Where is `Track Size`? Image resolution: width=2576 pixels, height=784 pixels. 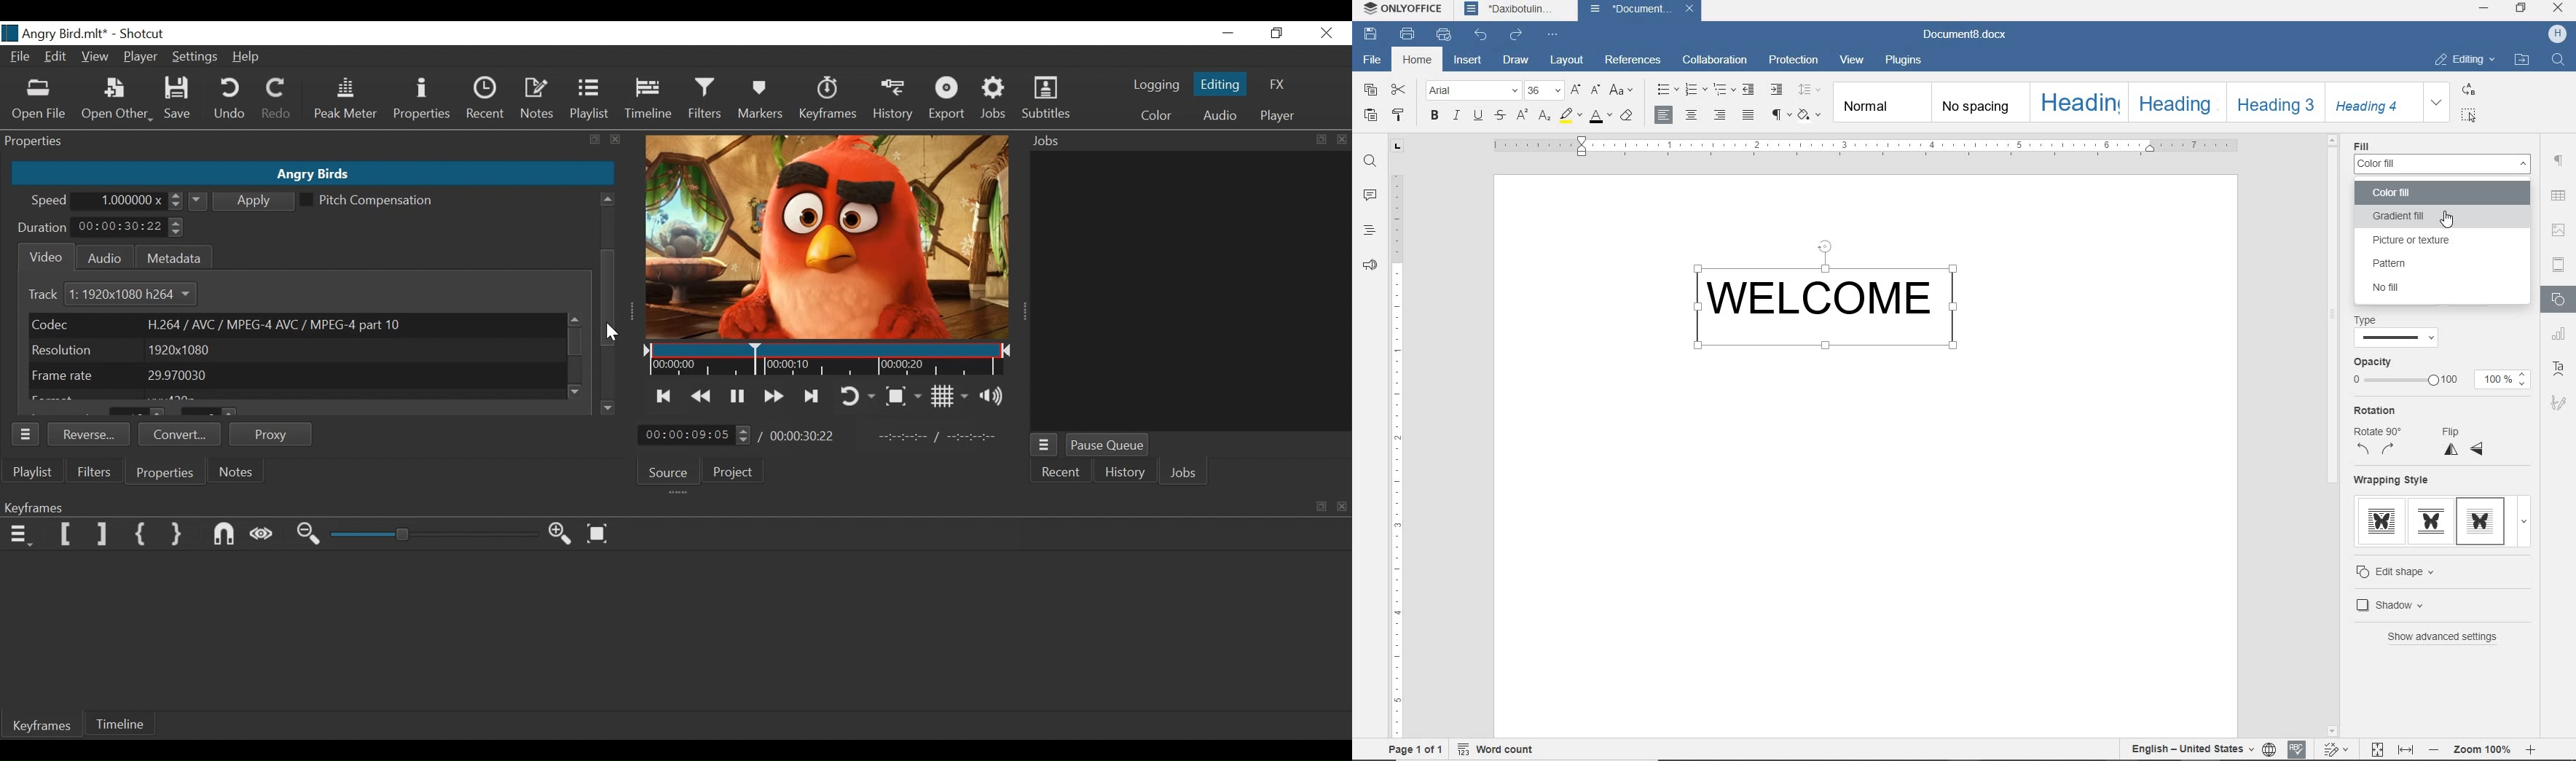 Track Size is located at coordinates (139, 295).